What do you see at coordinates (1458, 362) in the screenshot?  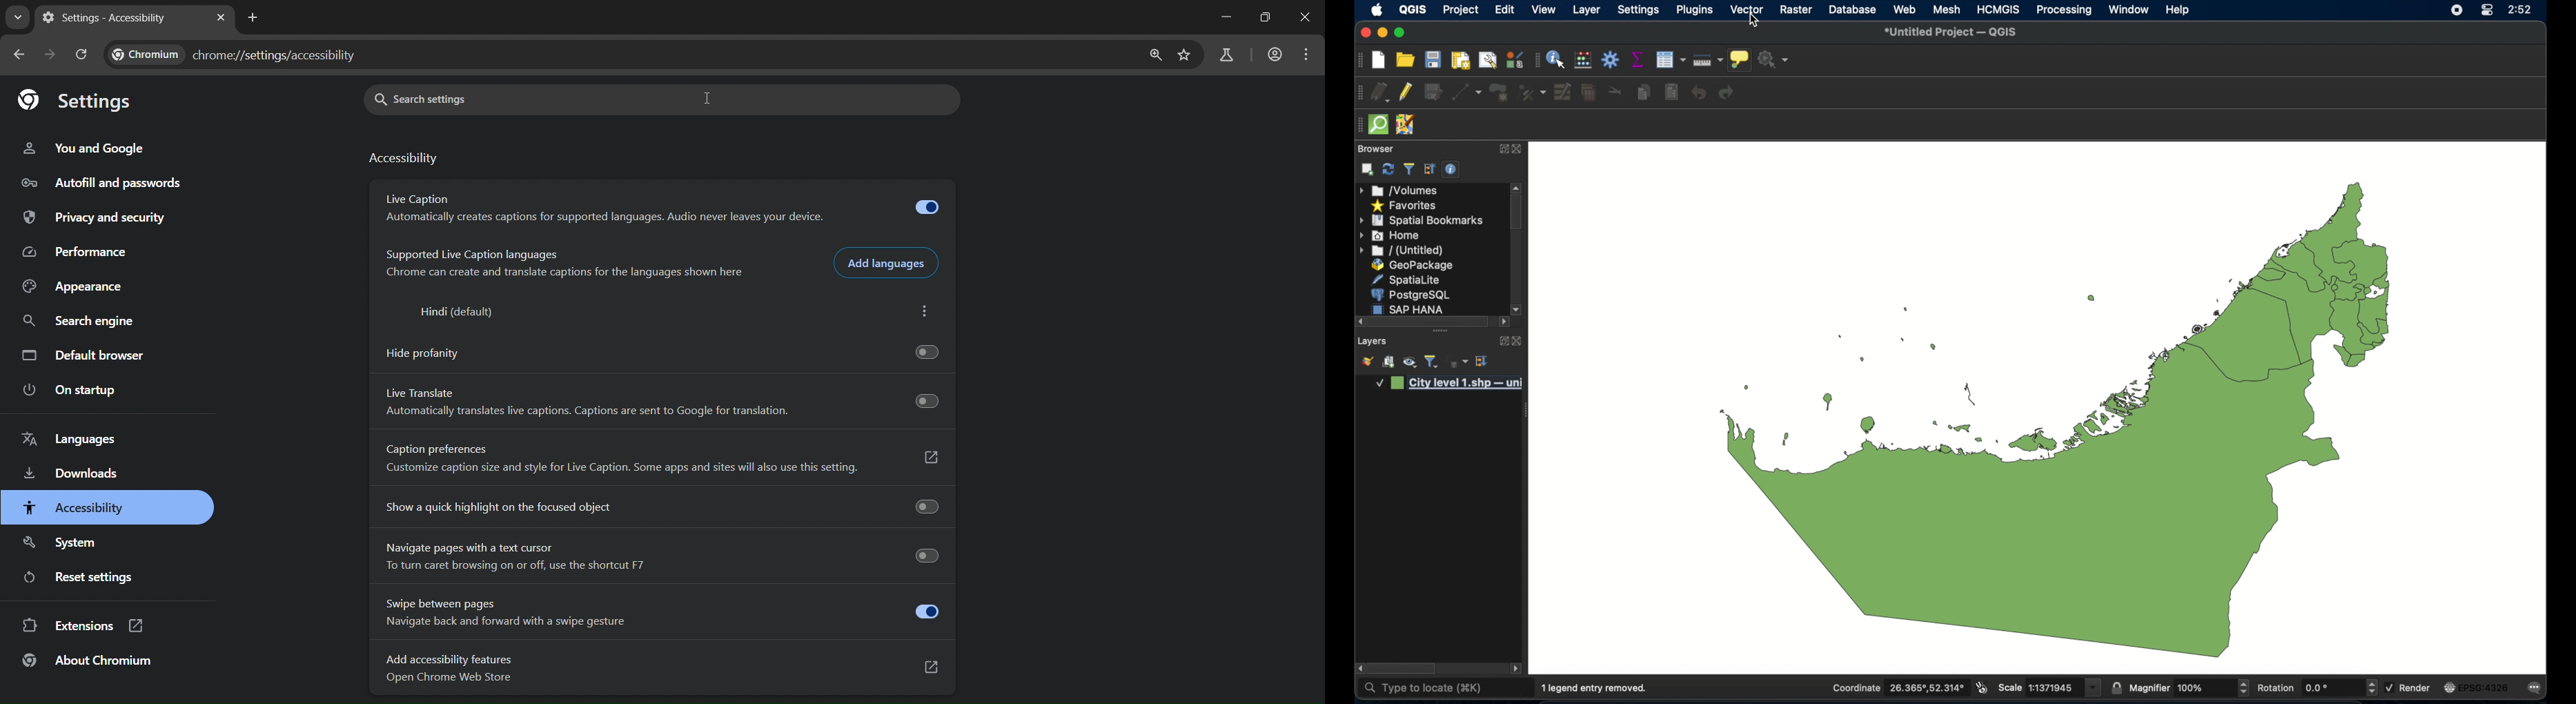 I see `fileter legend by expression` at bounding box center [1458, 362].